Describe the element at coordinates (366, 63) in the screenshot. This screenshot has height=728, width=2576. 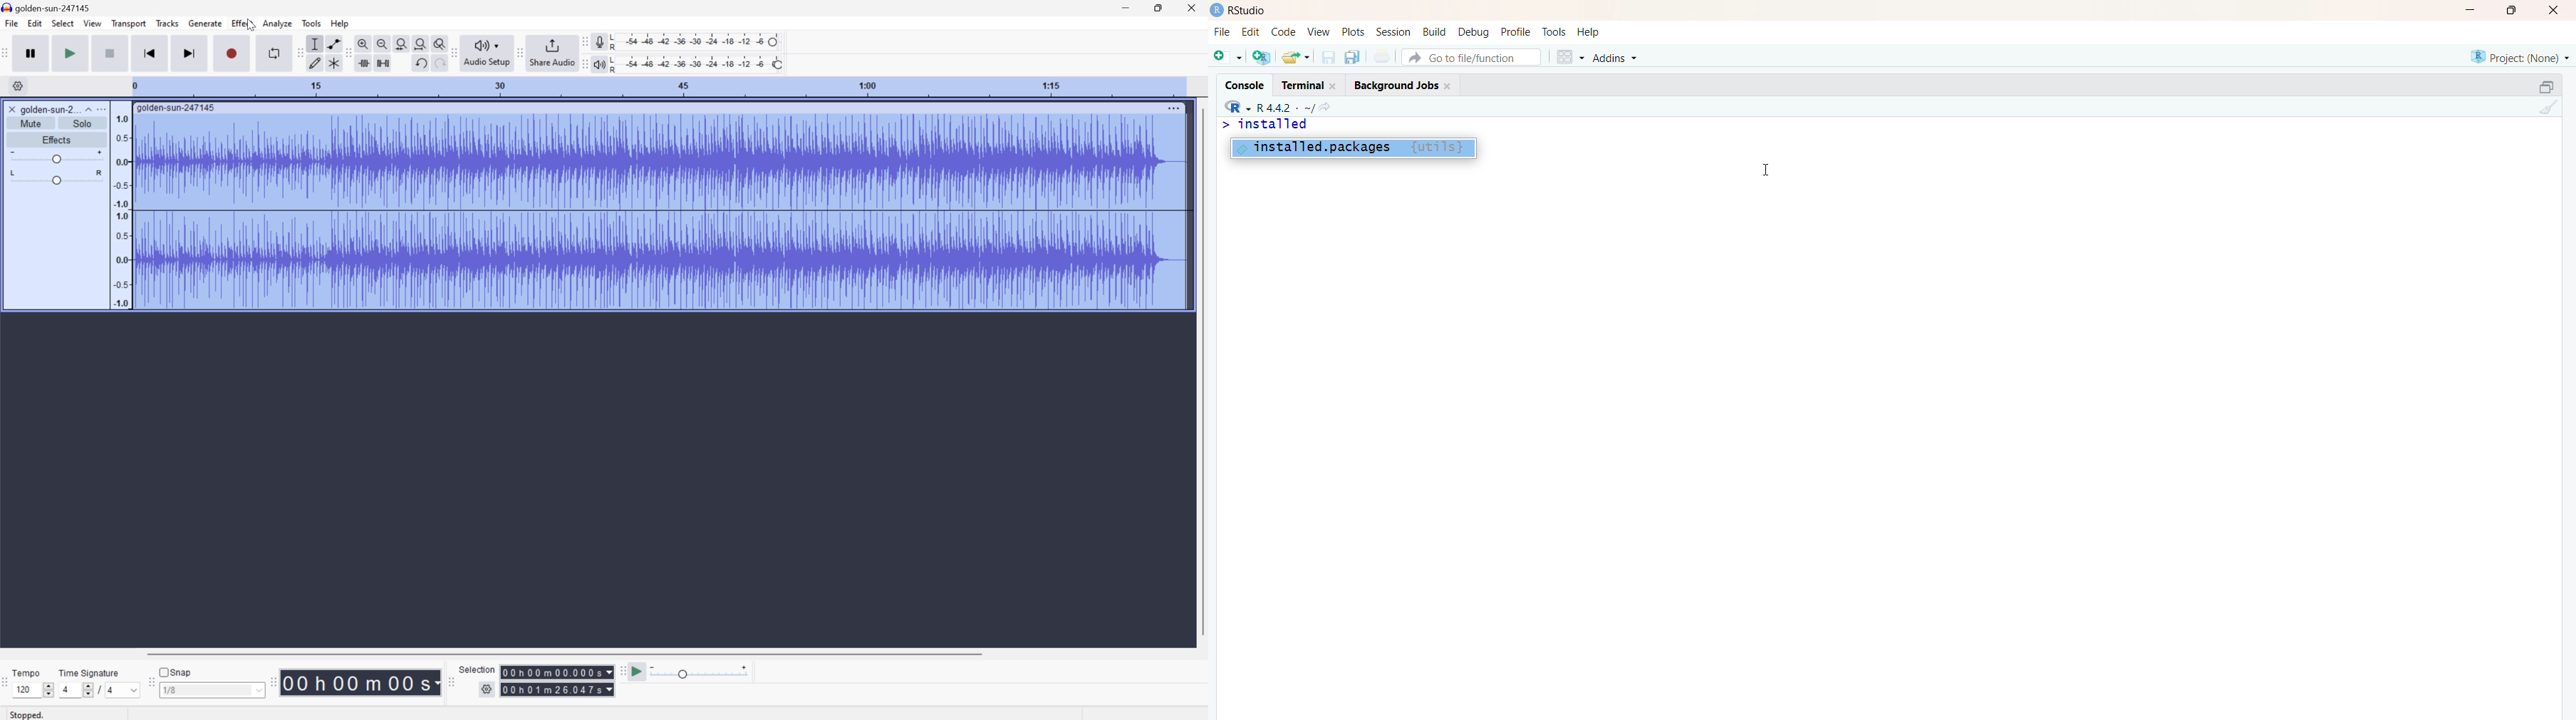
I see `Trim audio outside selection` at that location.